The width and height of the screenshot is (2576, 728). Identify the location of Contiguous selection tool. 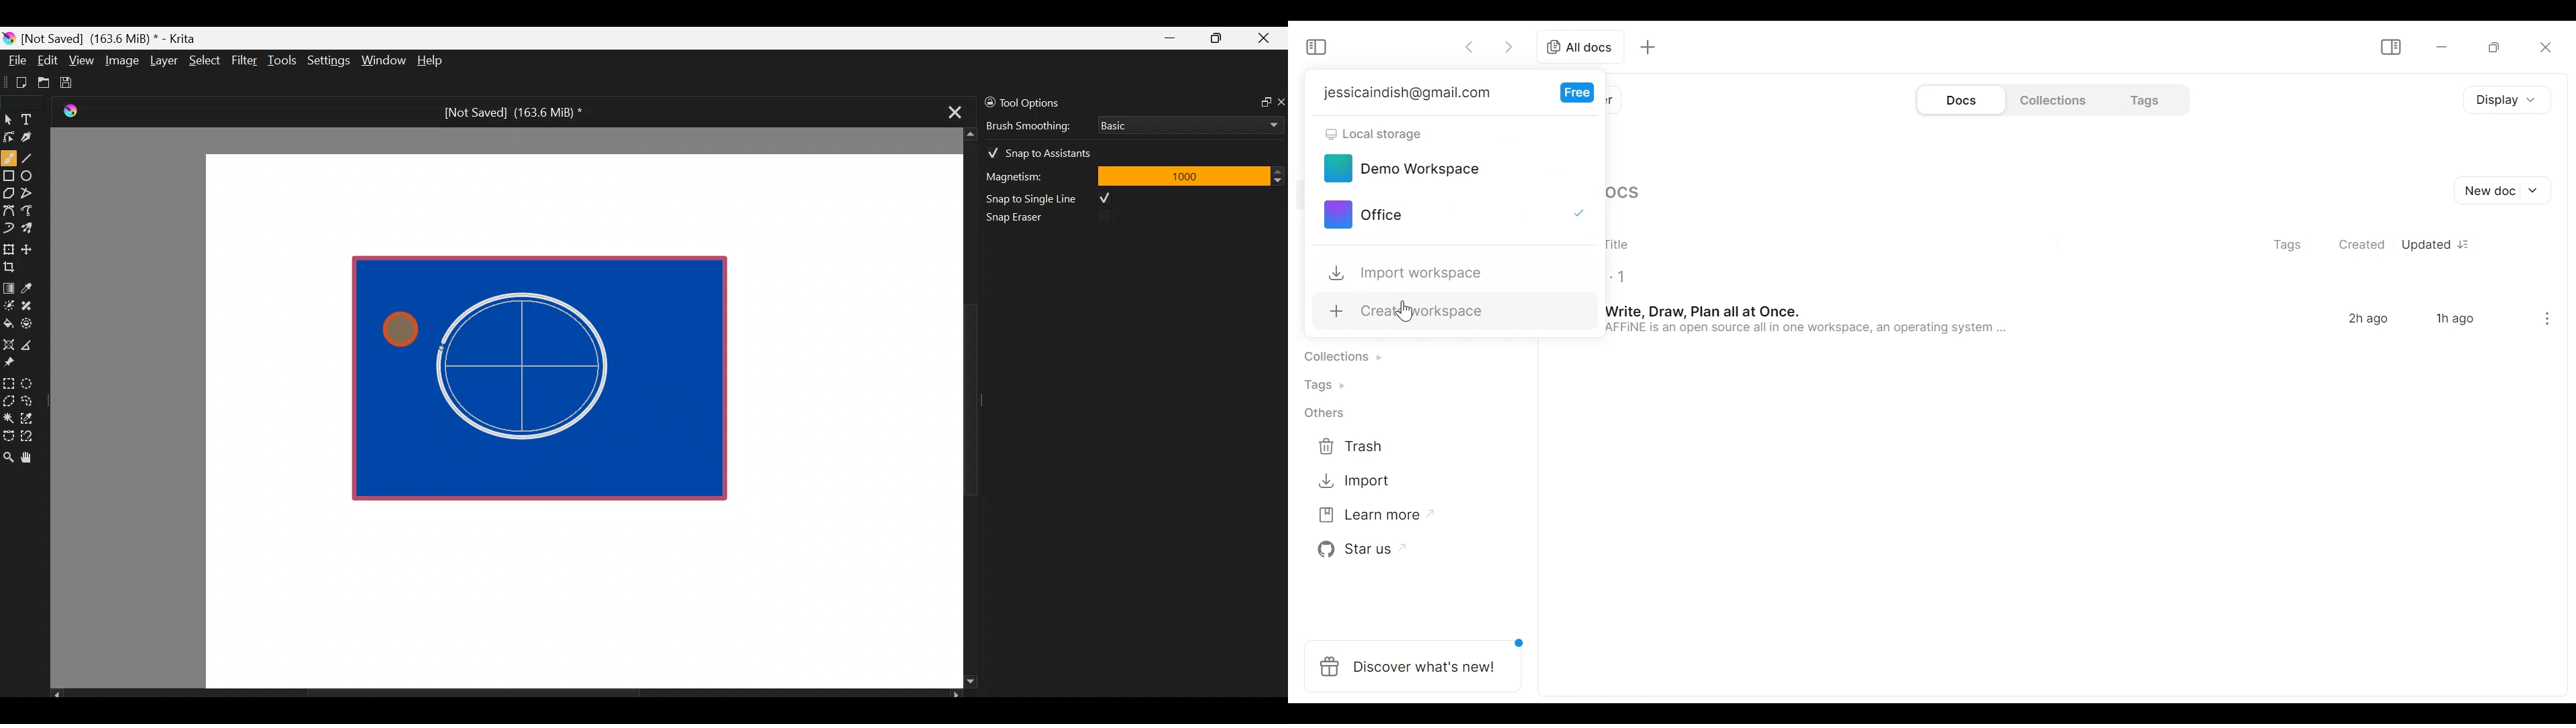
(8, 414).